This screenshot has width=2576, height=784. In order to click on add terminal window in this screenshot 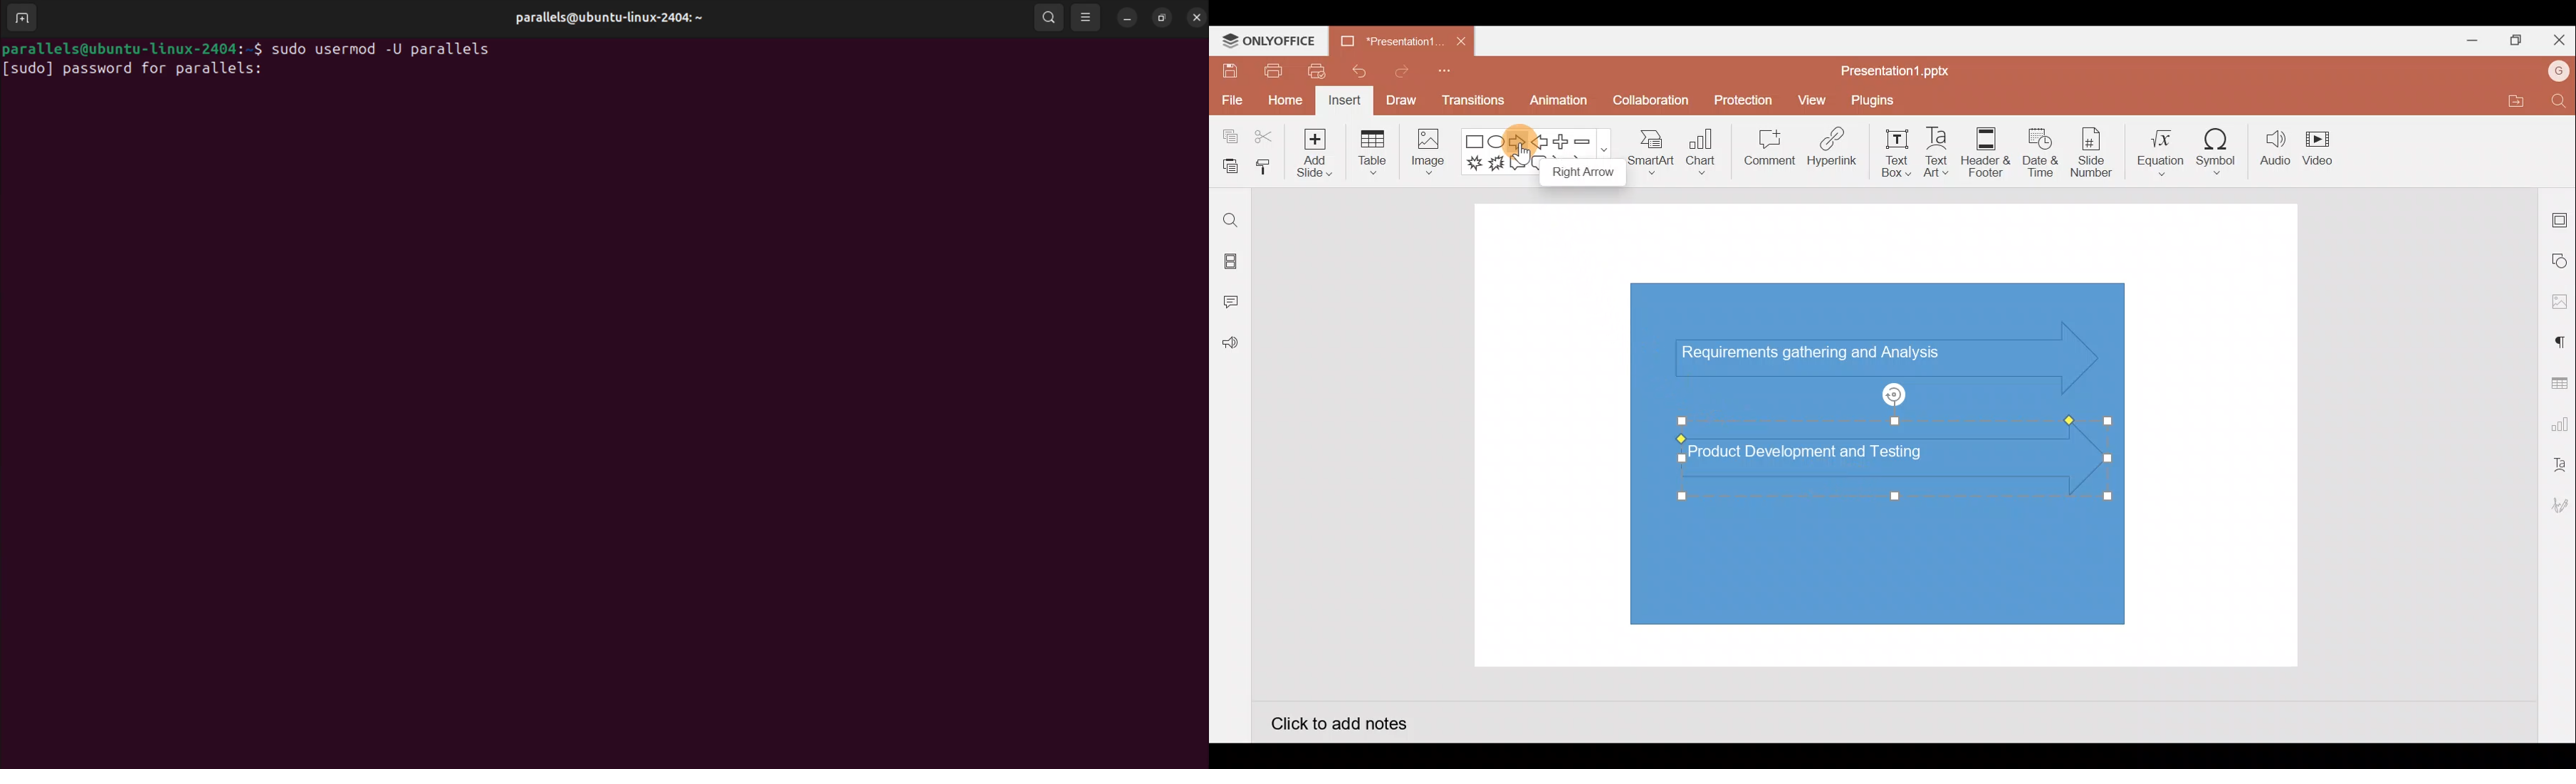, I will do `click(26, 19)`.